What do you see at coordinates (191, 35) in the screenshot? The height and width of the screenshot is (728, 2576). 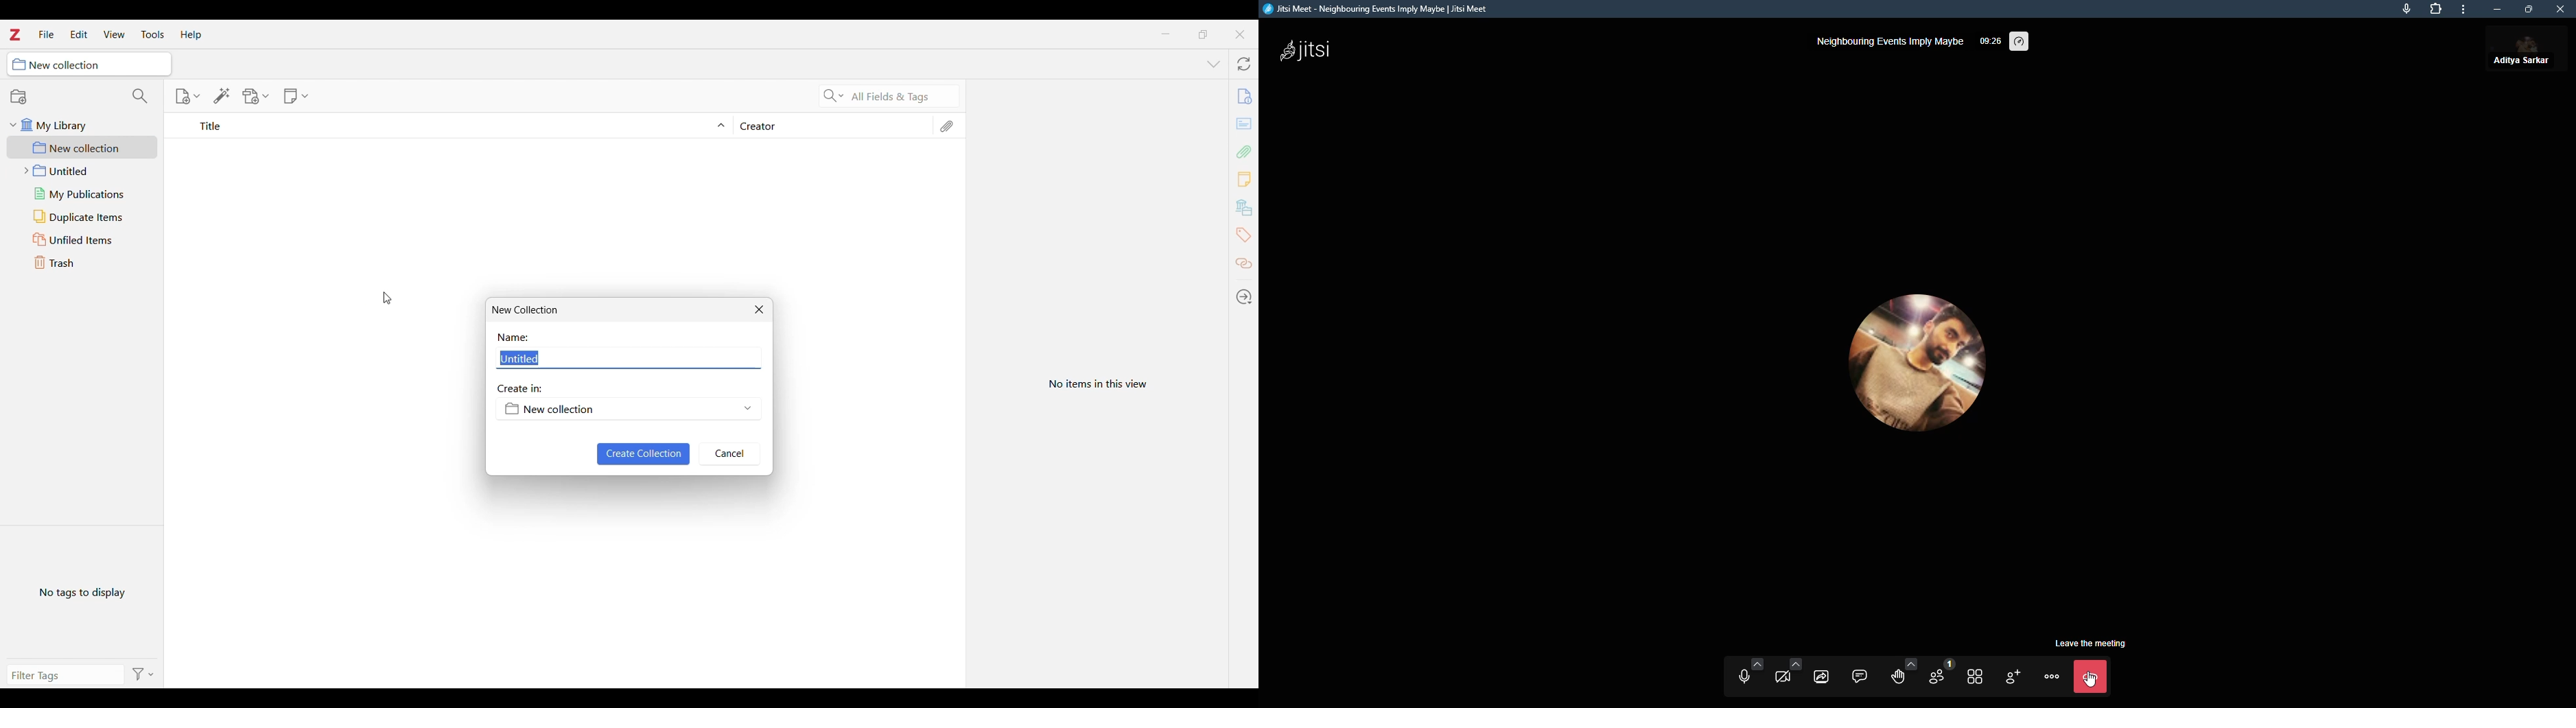 I see `Help menu` at bounding box center [191, 35].